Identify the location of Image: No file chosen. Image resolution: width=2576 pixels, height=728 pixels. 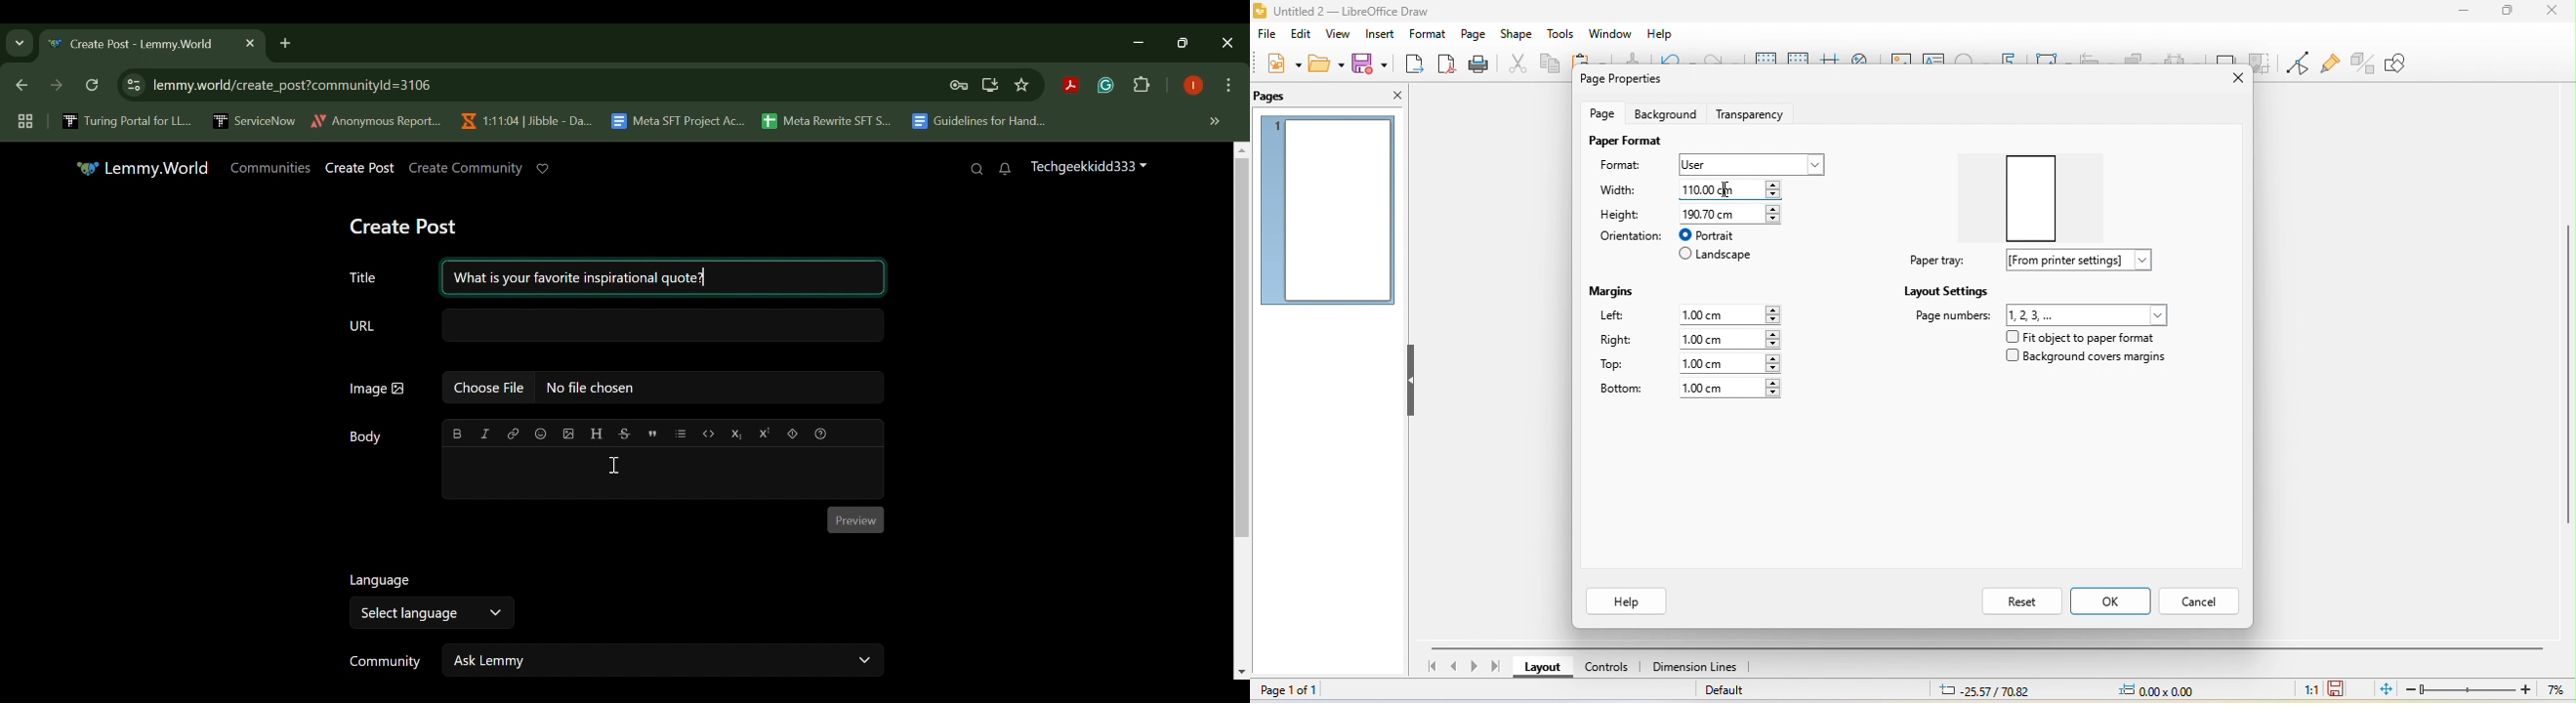
(615, 391).